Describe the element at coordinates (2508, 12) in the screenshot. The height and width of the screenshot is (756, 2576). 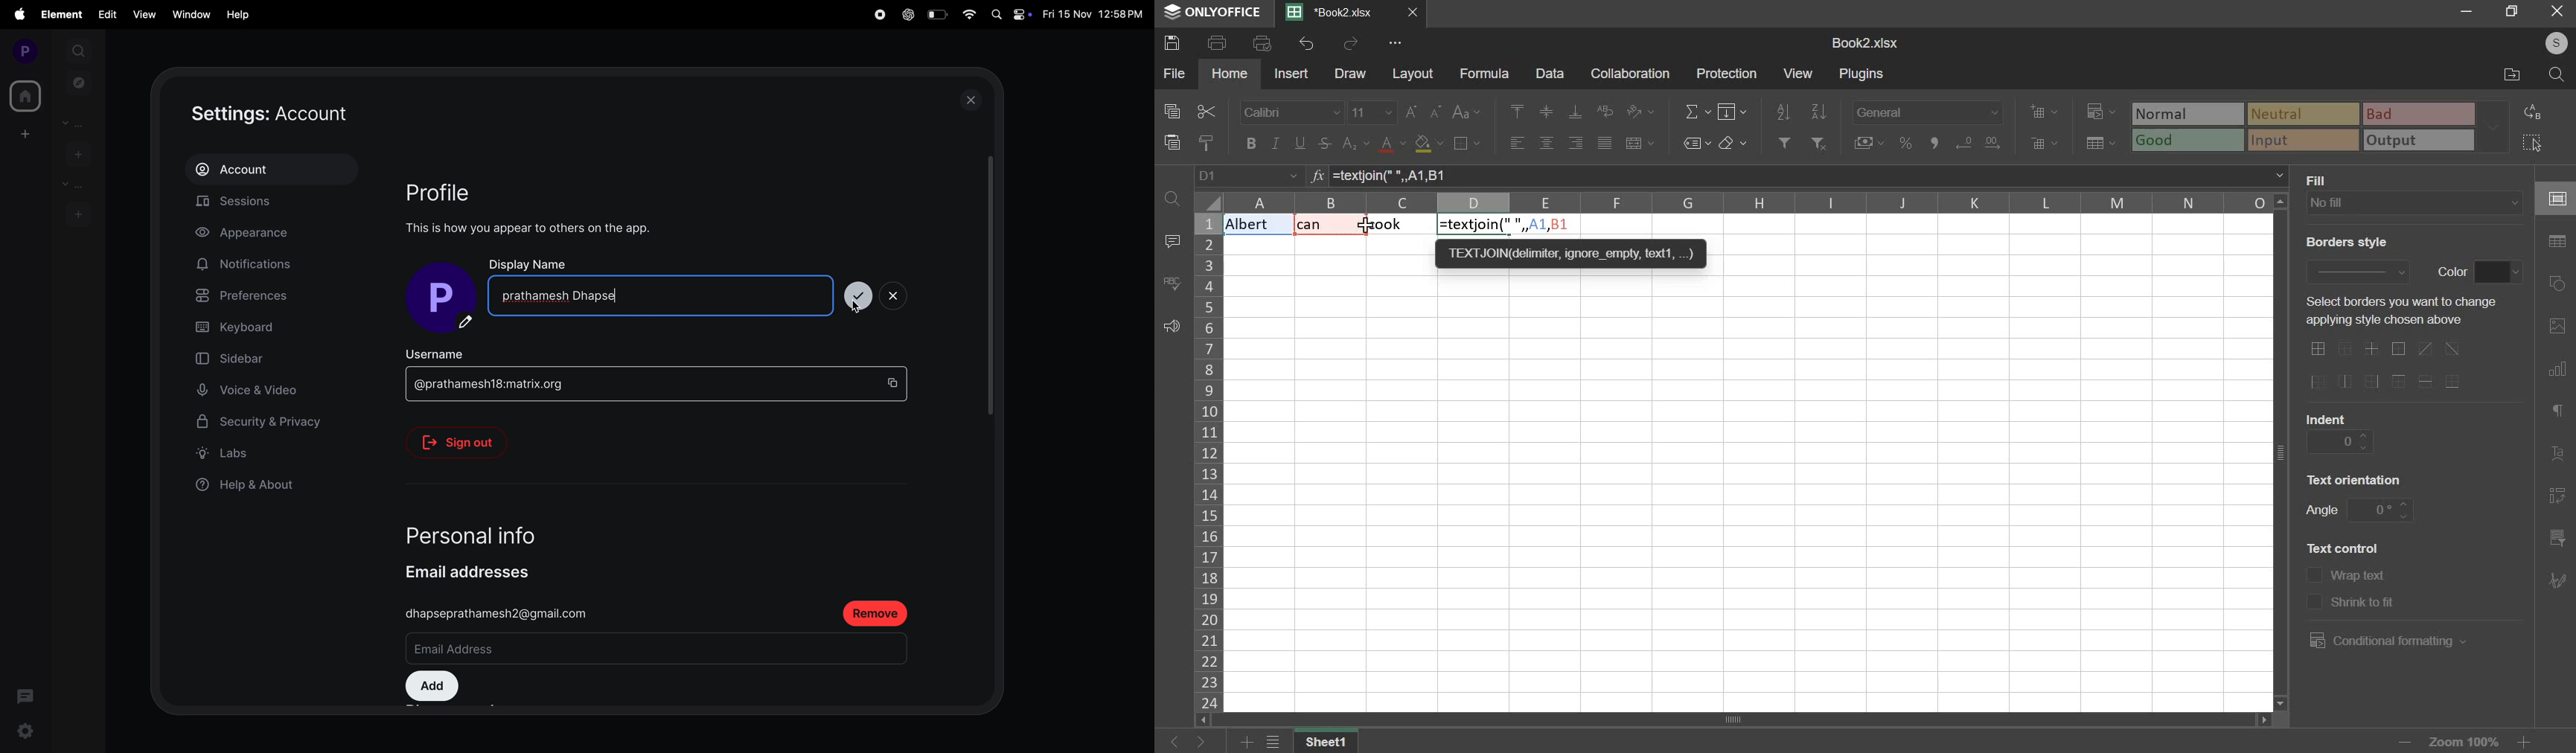
I see `resize` at that location.